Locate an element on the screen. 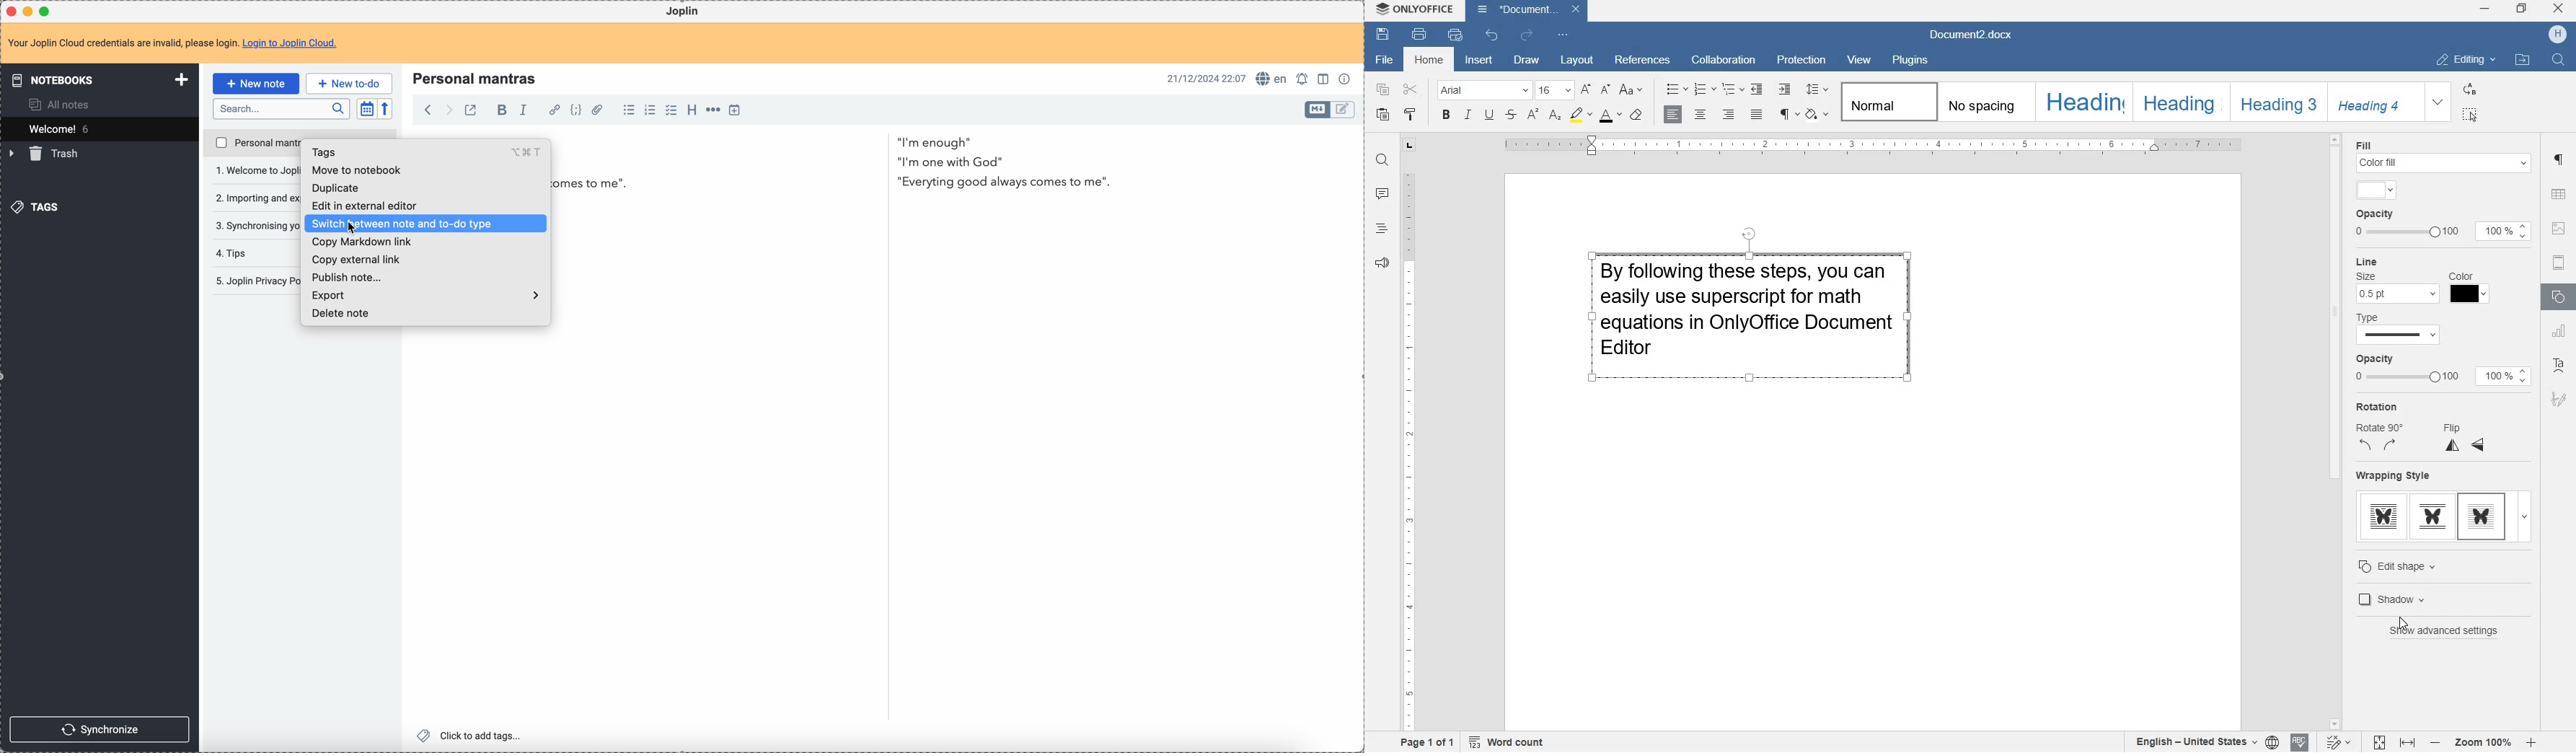  note is located at coordinates (176, 43).